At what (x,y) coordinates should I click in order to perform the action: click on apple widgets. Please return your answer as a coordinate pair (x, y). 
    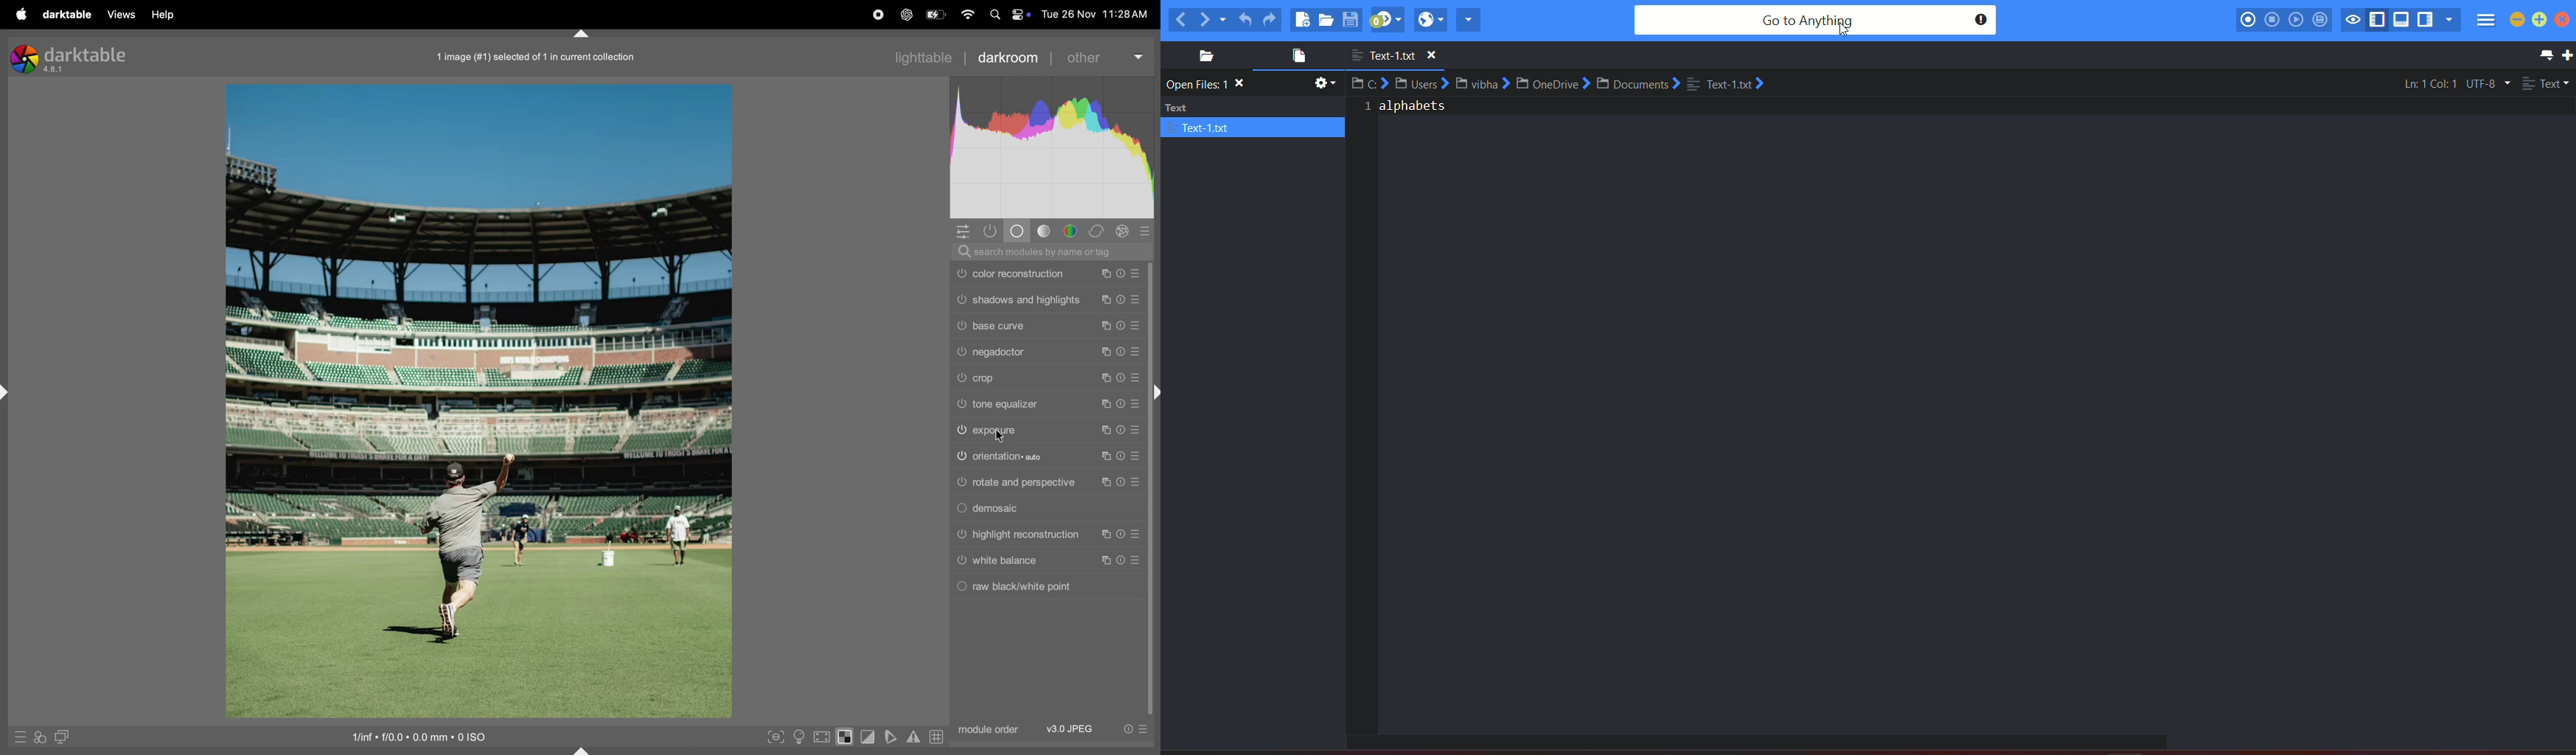
    Looking at the image, I should click on (1010, 15).